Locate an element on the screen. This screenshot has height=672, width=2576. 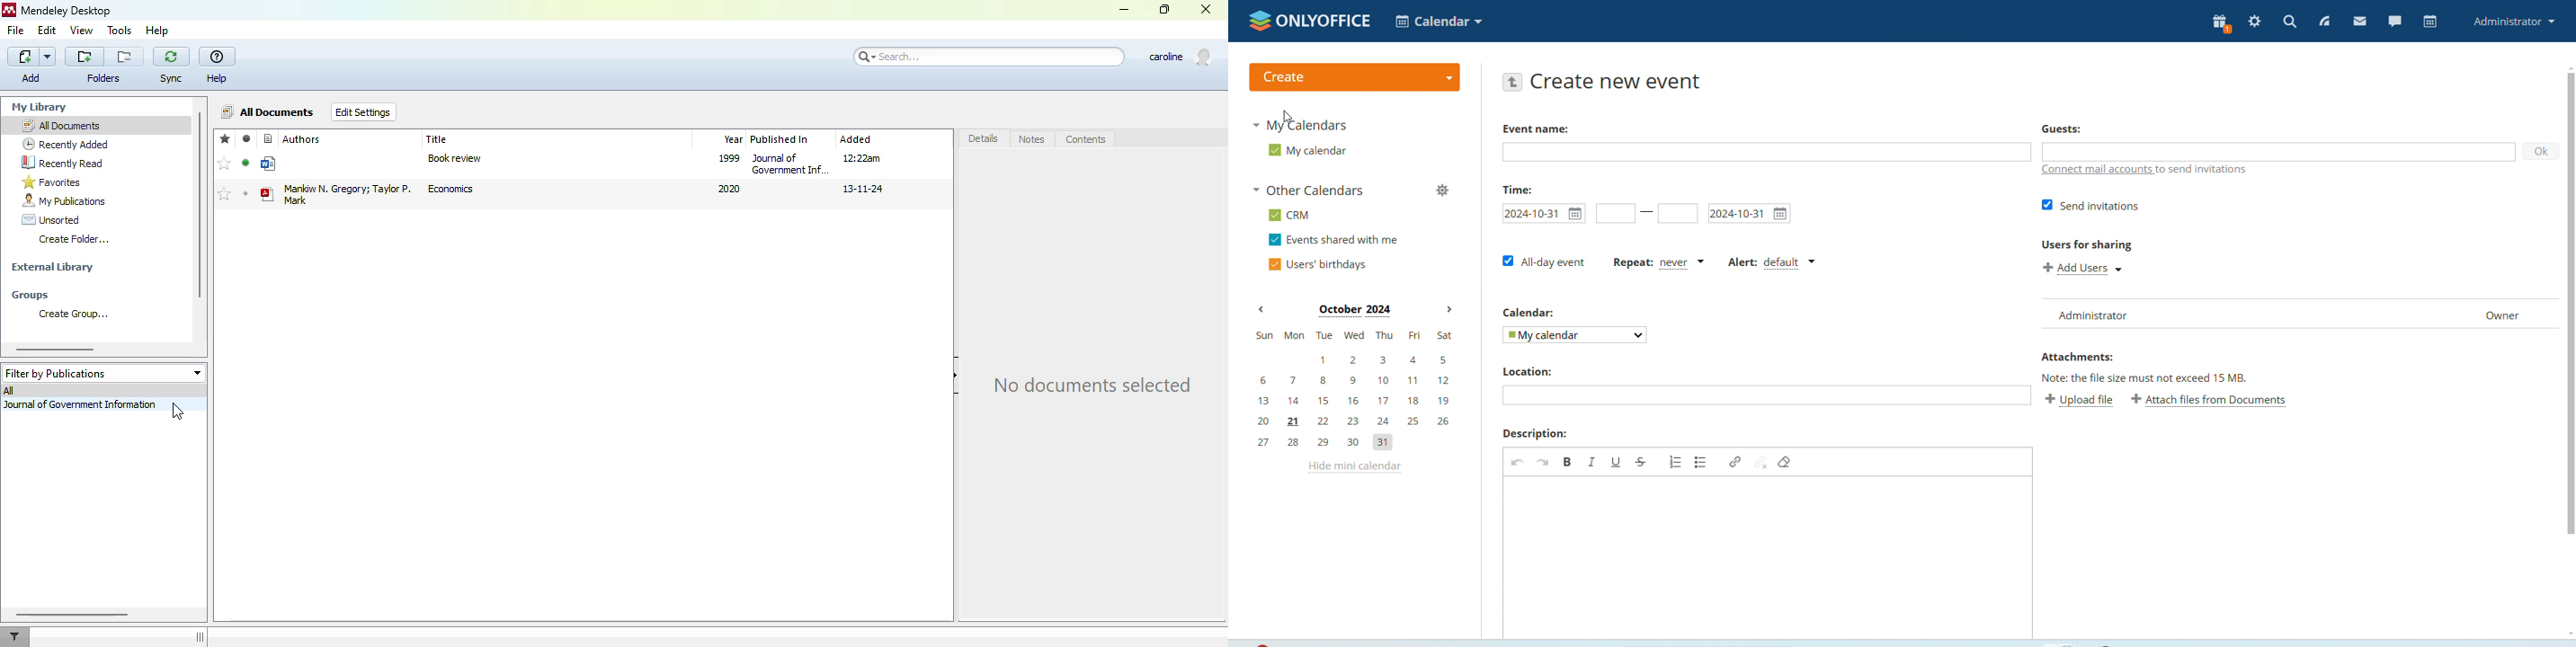
recently read is located at coordinates (65, 163).